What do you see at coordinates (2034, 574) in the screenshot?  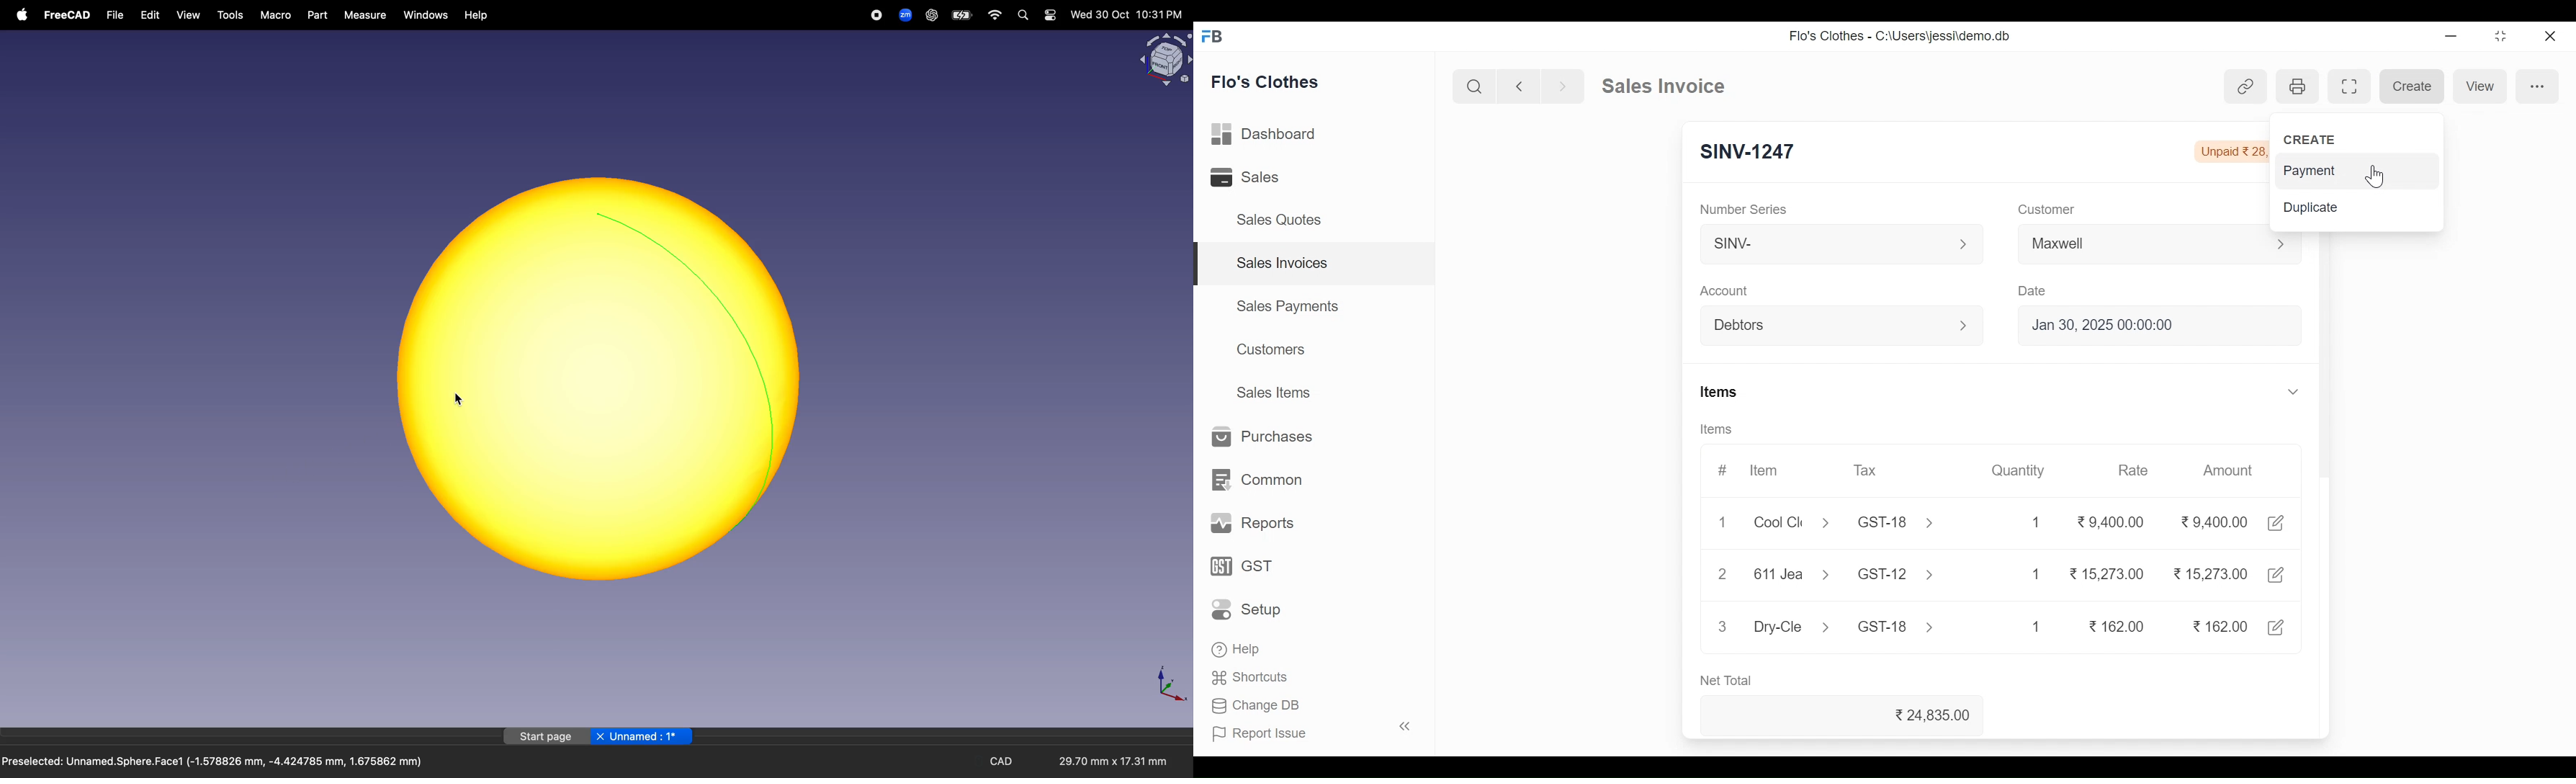 I see `1` at bounding box center [2034, 574].